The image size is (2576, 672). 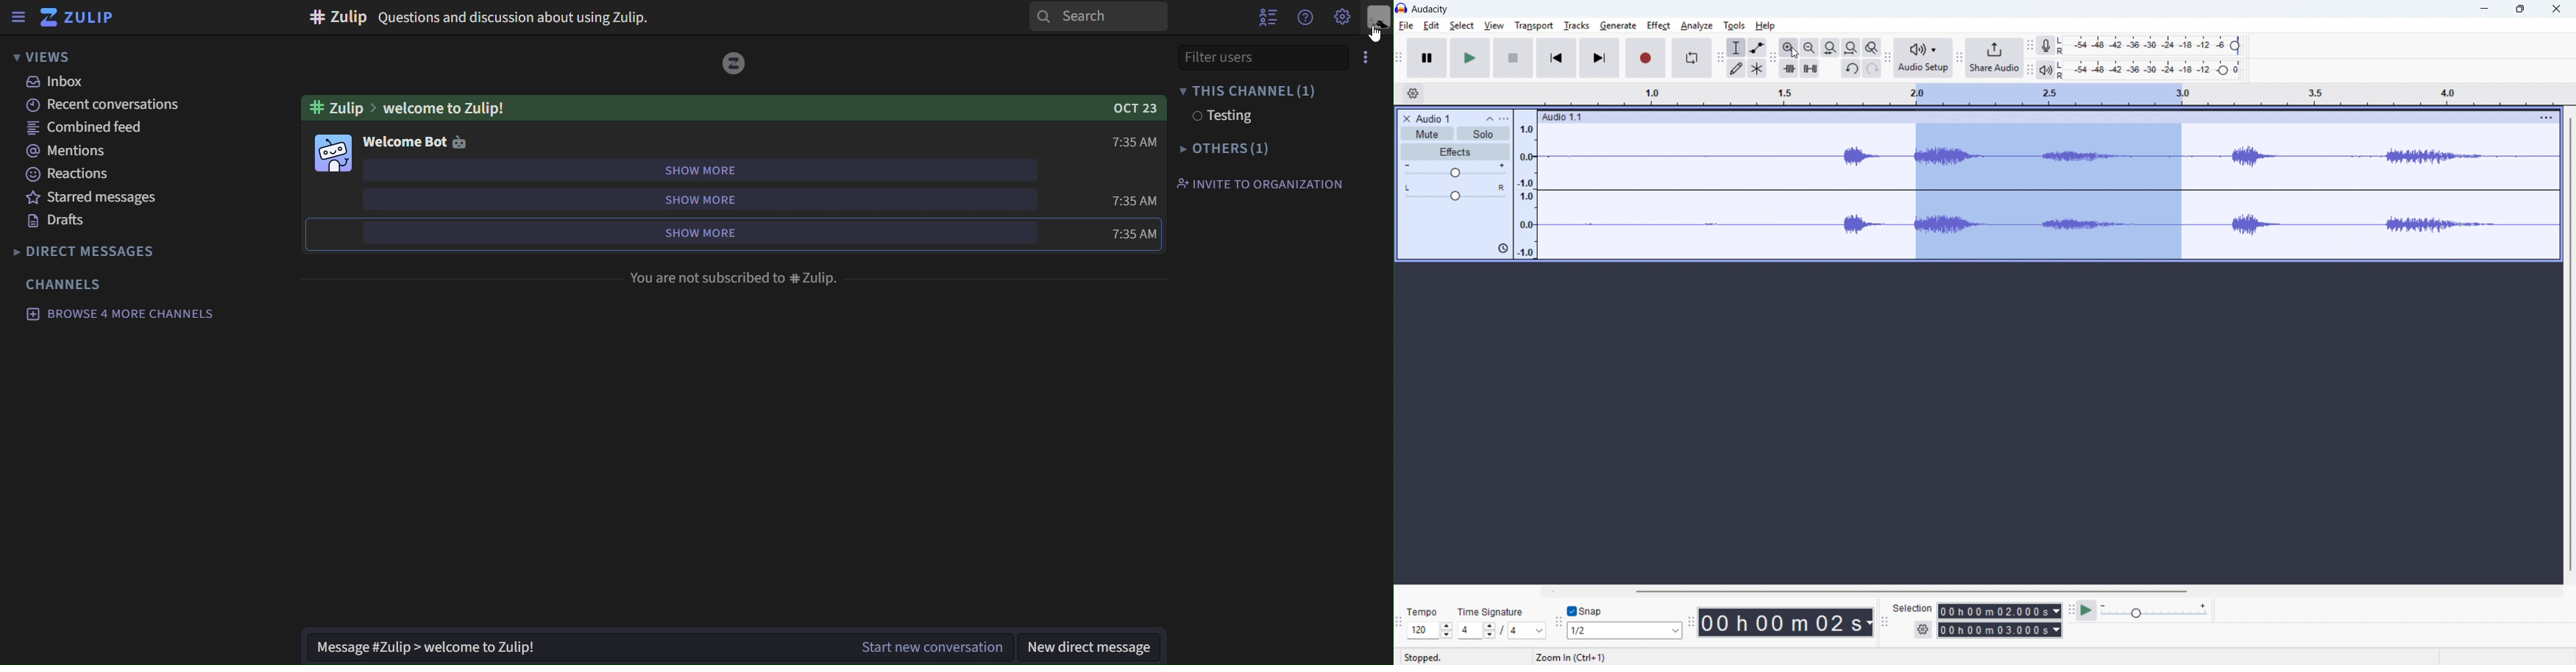 What do you see at coordinates (735, 108) in the screenshot?
I see `welcome to zulip` at bounding box center [735, 108].